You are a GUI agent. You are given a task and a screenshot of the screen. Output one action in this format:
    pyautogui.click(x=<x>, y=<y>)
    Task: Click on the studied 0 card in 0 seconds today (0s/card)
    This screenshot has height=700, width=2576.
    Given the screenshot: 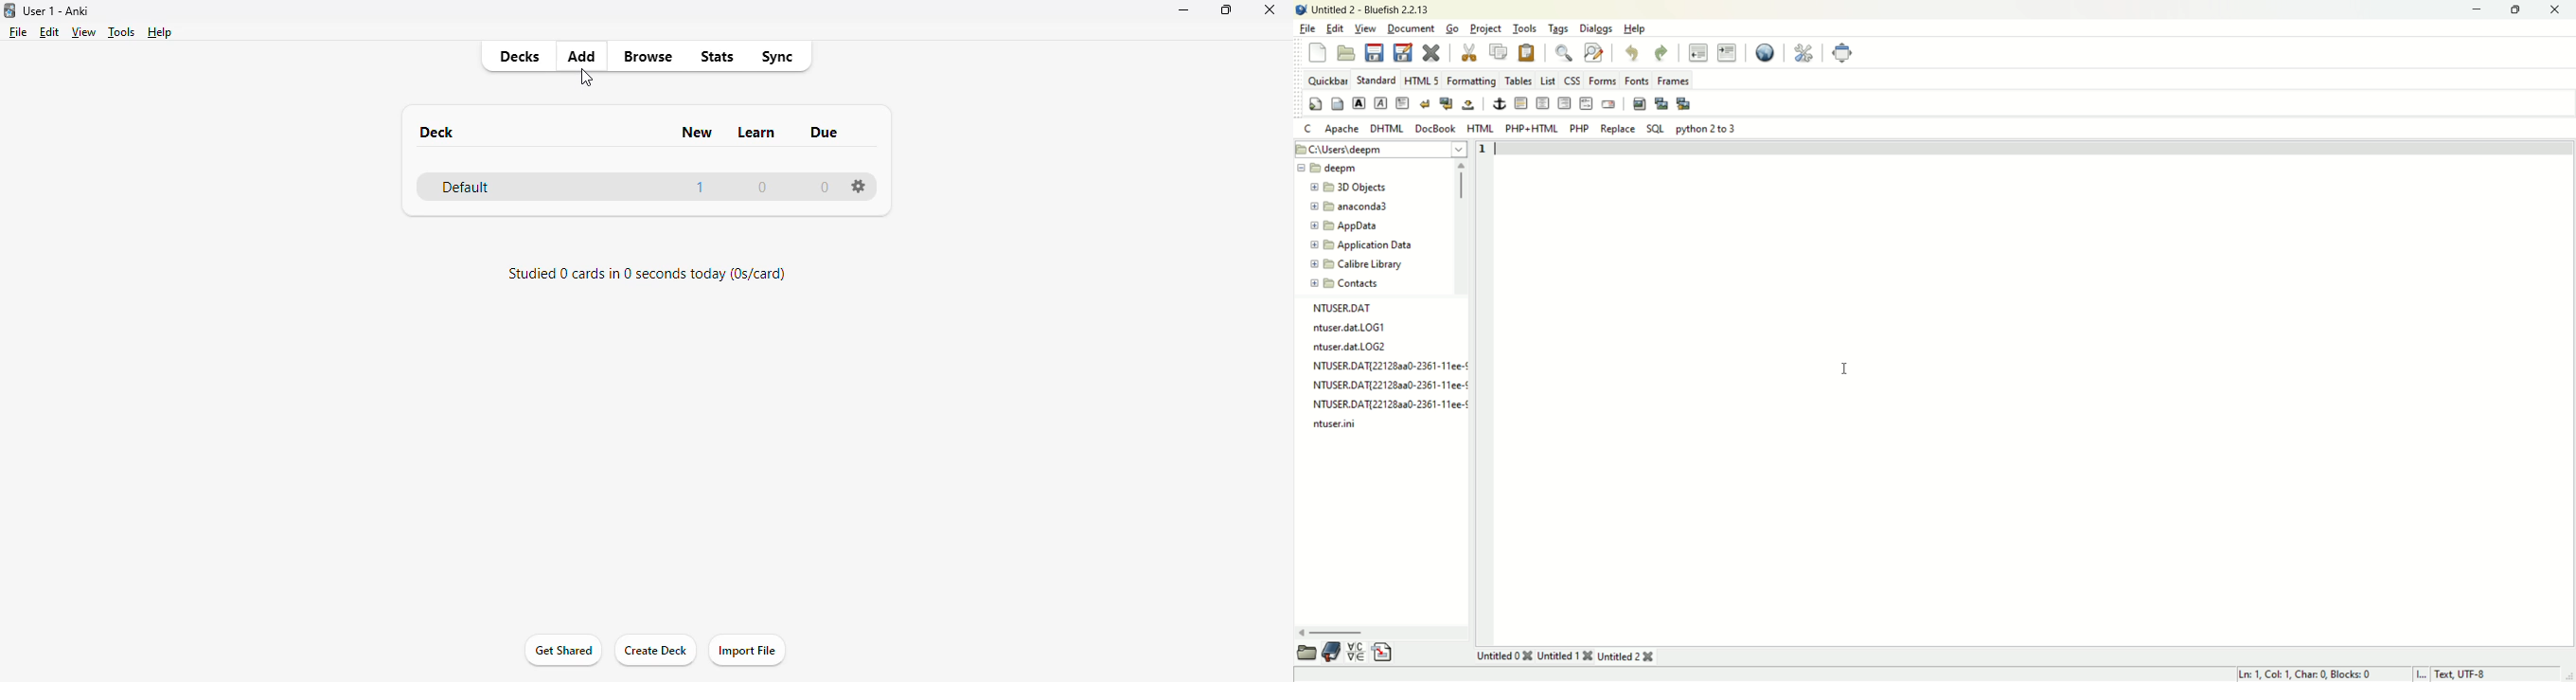 What is the action you would take?
    pyautogui.click(x=648, y=274)
    